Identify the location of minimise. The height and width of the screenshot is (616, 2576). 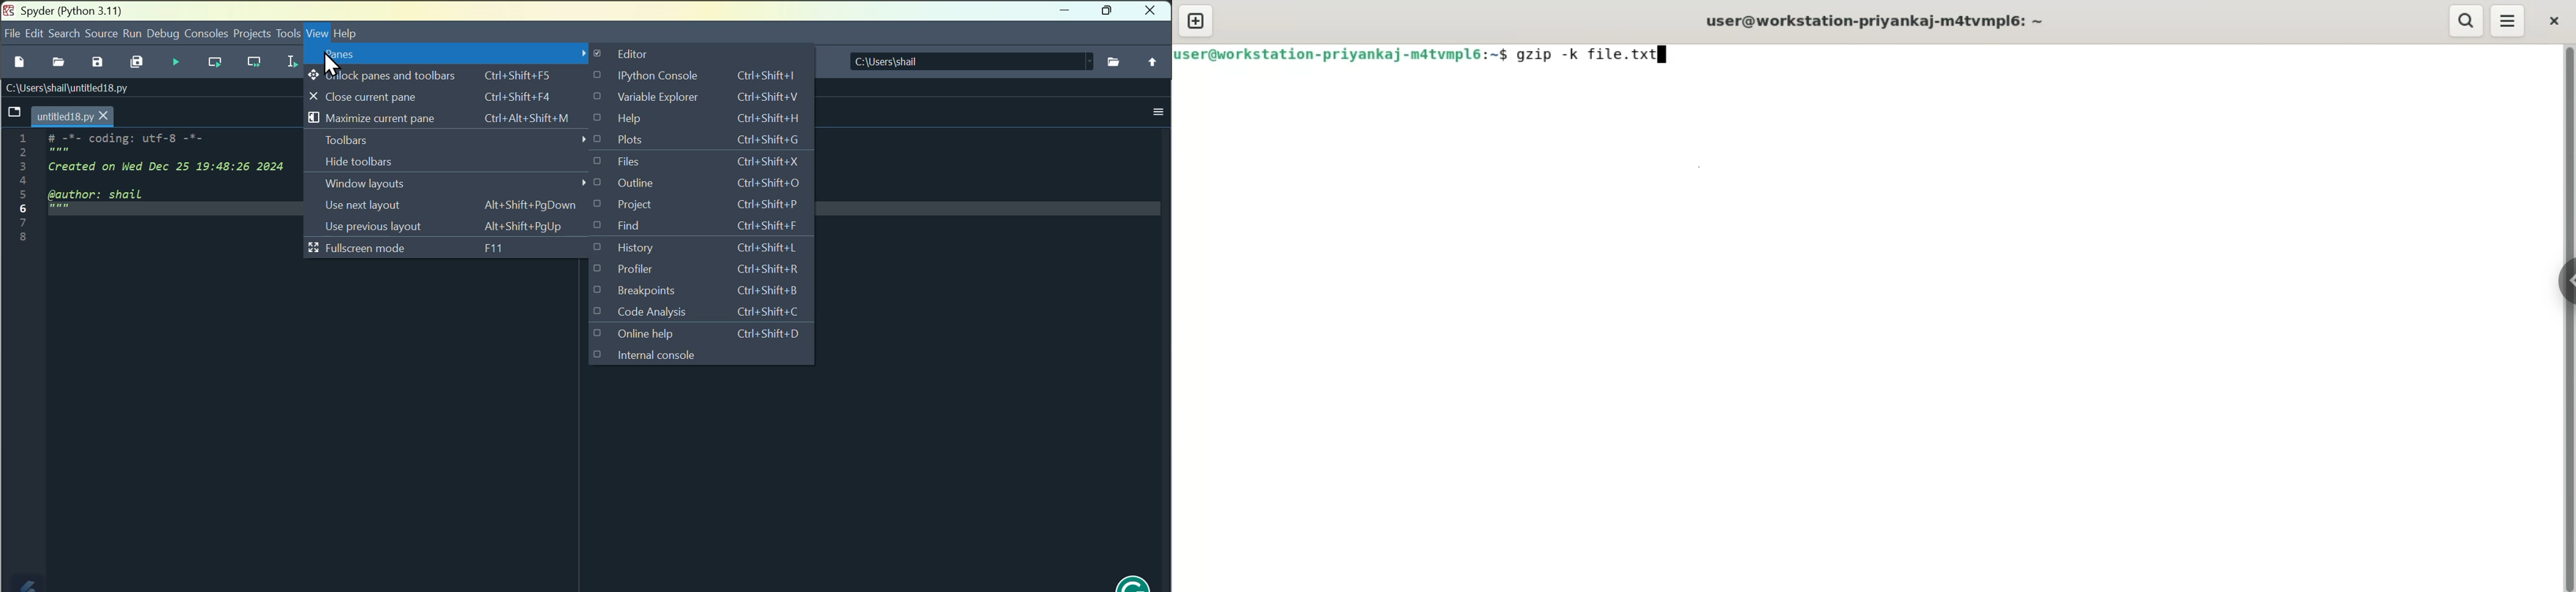
(1065, 13).